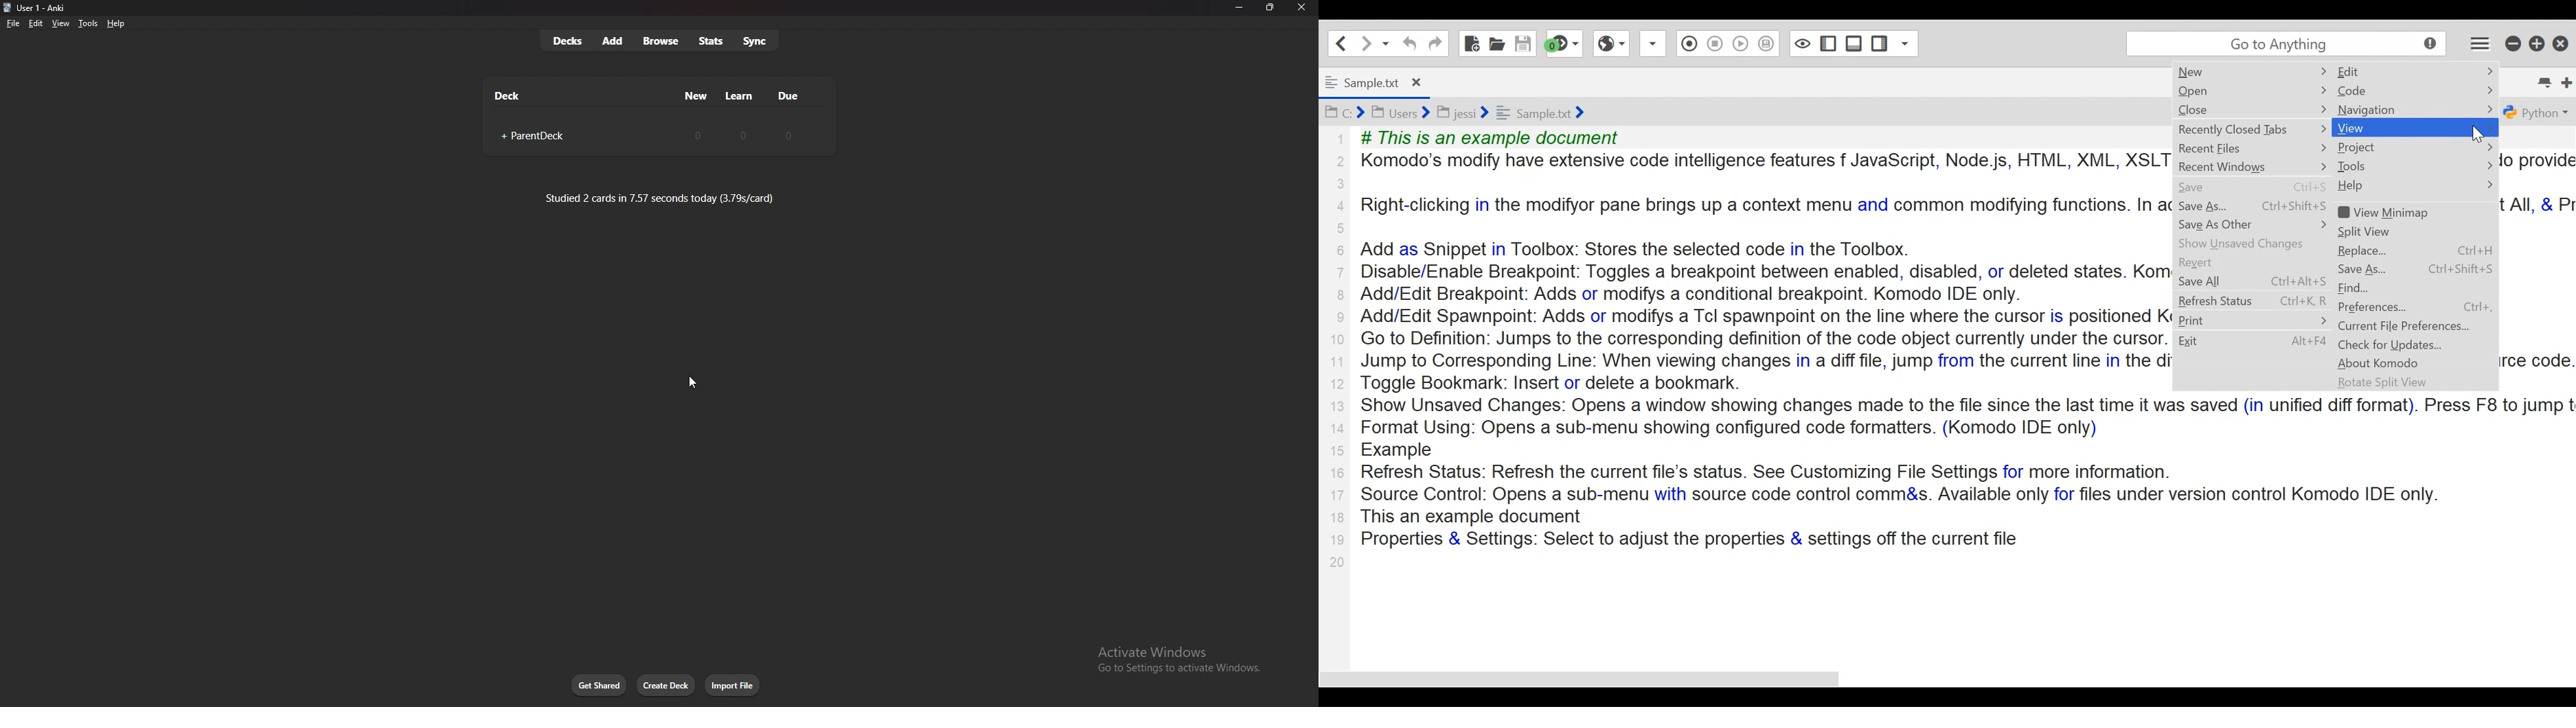 The width and height of the screenshot is (2576, 728). Describe the element at coordinates (2378, 91) in the screenshot. I see `Code` at that location.